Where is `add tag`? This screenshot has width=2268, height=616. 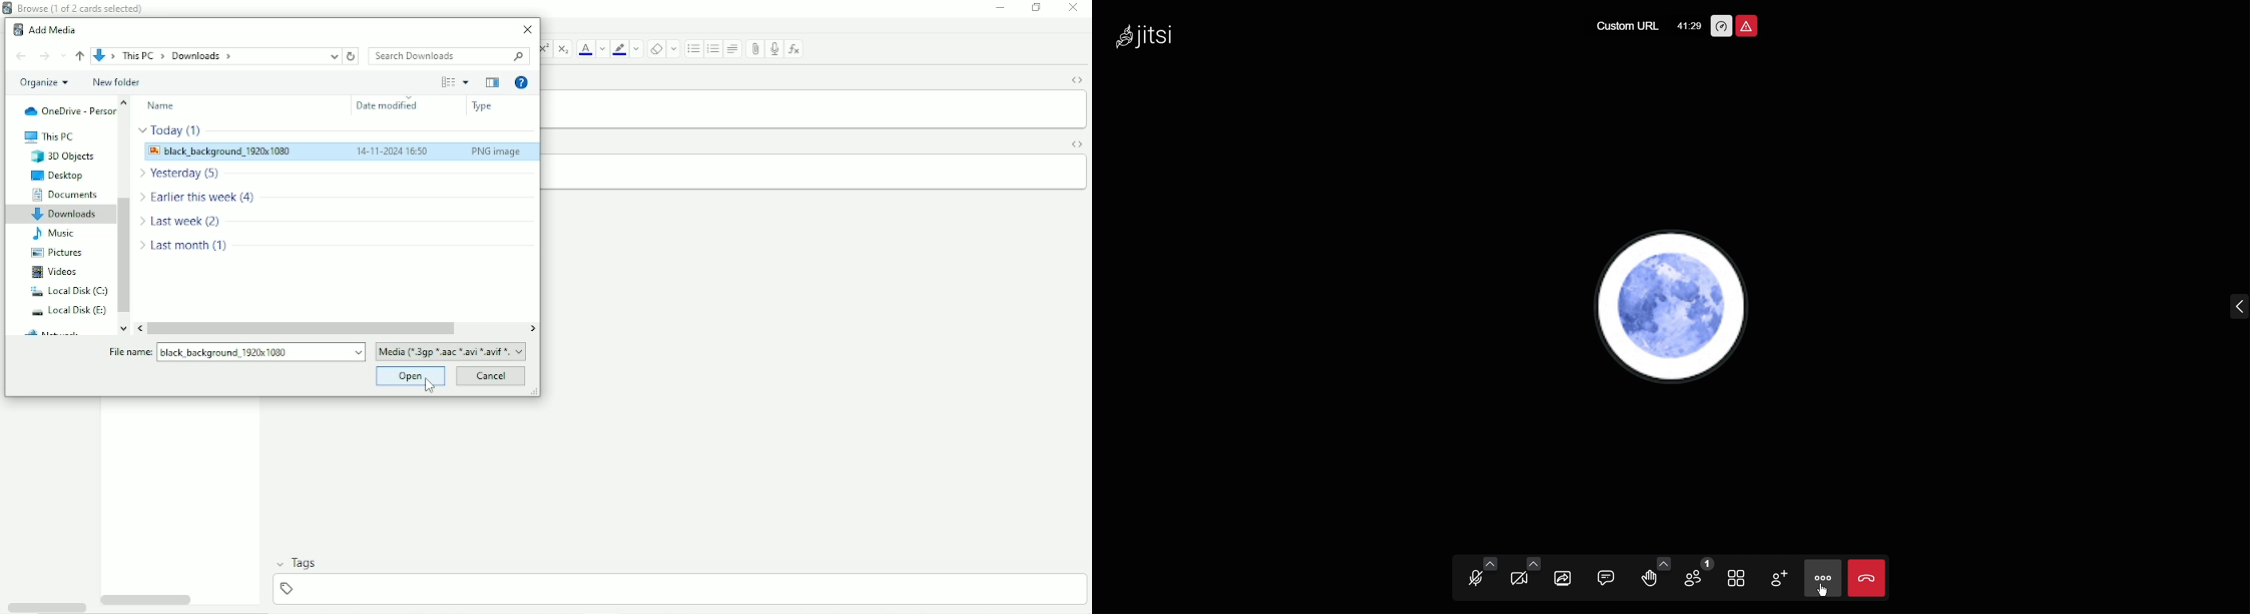
add tag is located at coordinates (678, 589).